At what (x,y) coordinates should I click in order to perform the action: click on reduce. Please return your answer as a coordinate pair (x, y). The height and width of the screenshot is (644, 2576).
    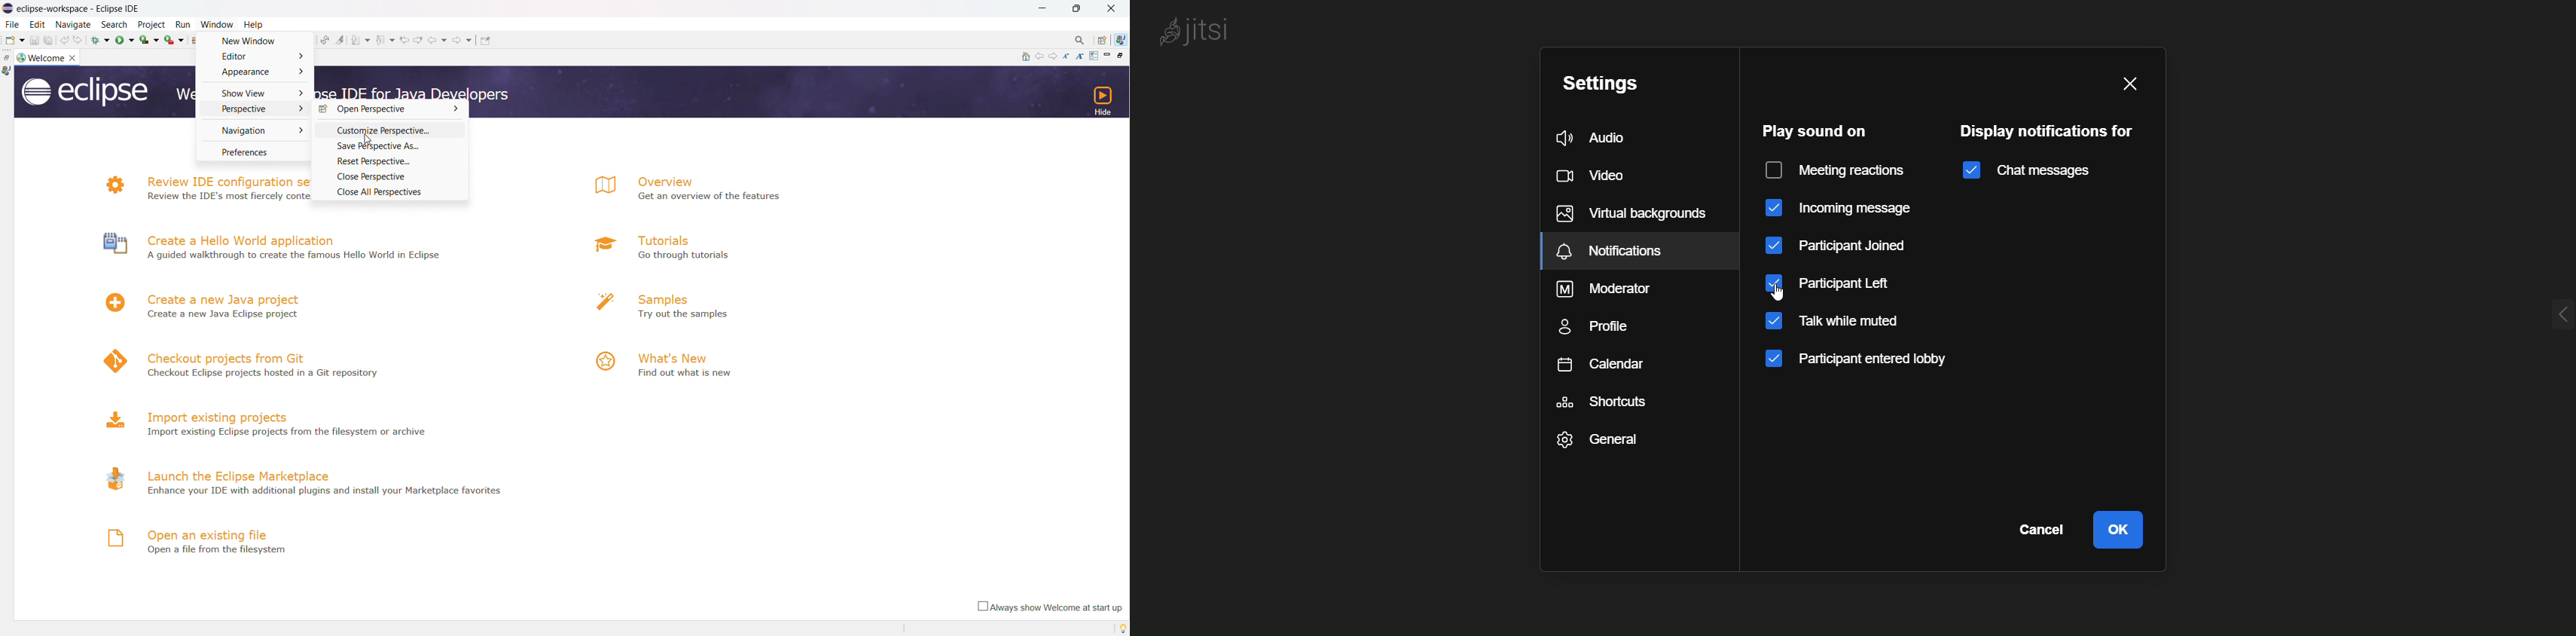
    Looking at the image, I should click on (1068, 56).